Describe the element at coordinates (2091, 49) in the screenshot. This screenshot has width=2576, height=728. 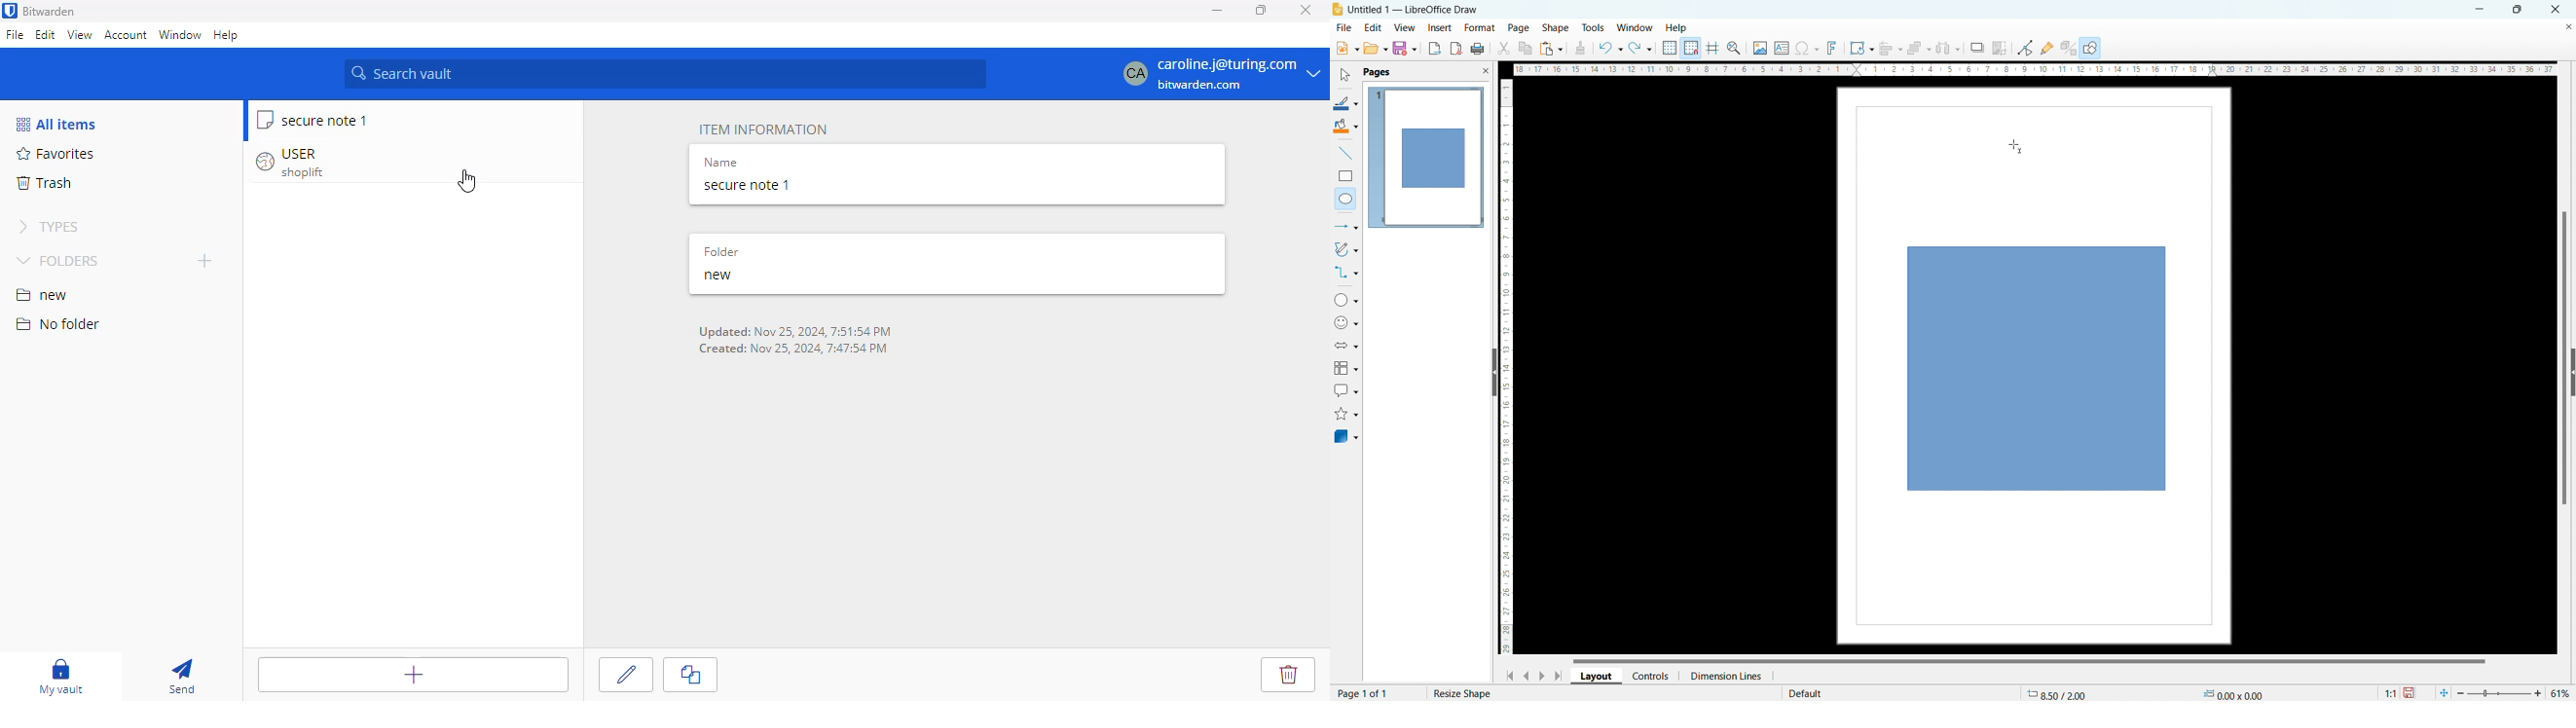
I see `show draw functions` at that location.